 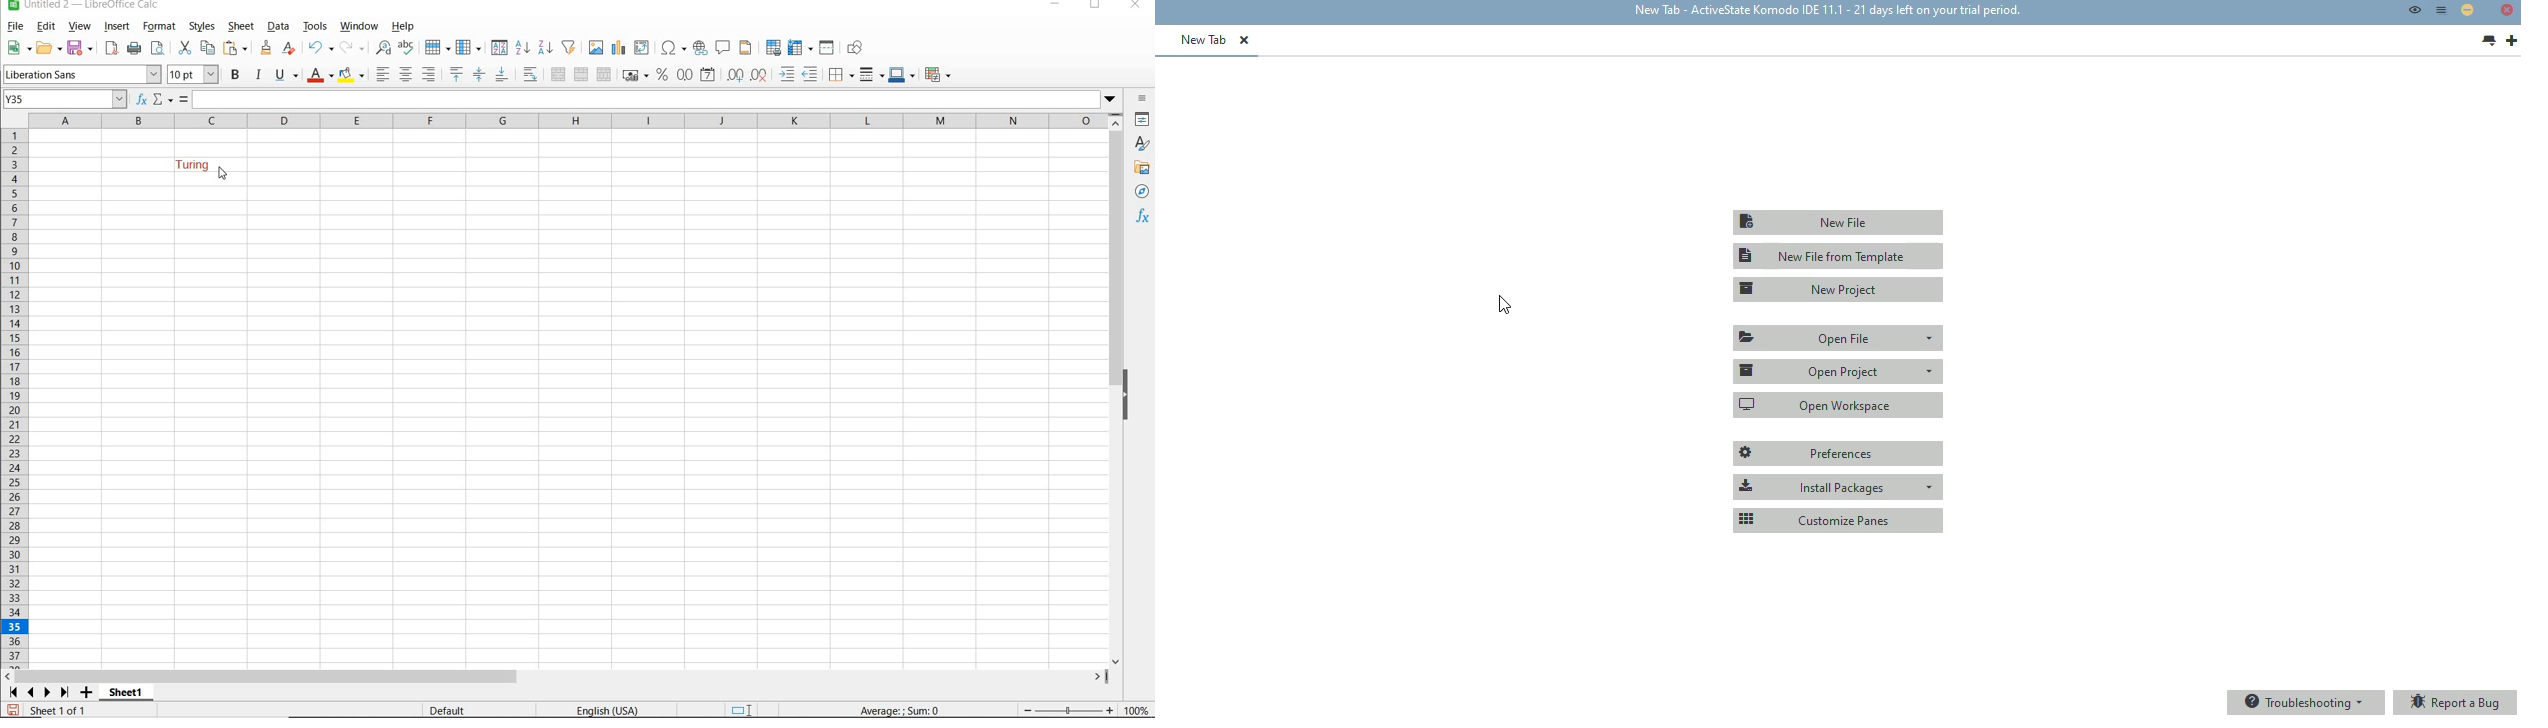 What do you see at coordinates (1144, 145) in the screenshot?
I see `STYLES` at bounding box center [1144, 145].